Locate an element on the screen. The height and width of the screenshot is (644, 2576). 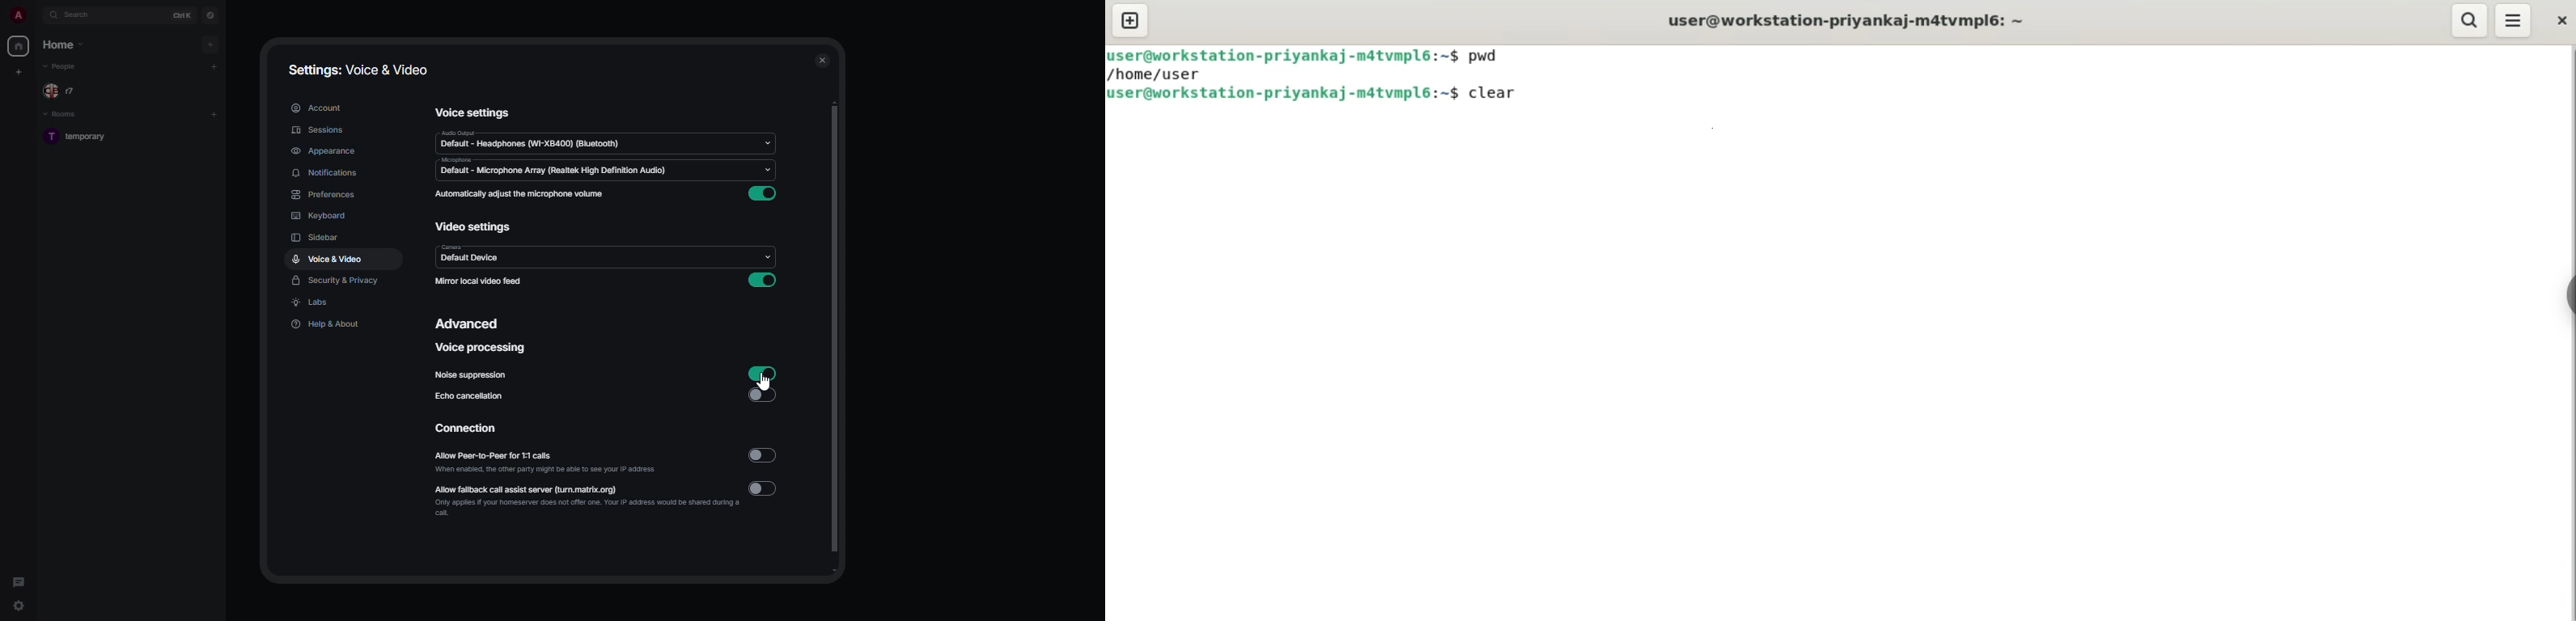
people is located at coordinates (63, 66).